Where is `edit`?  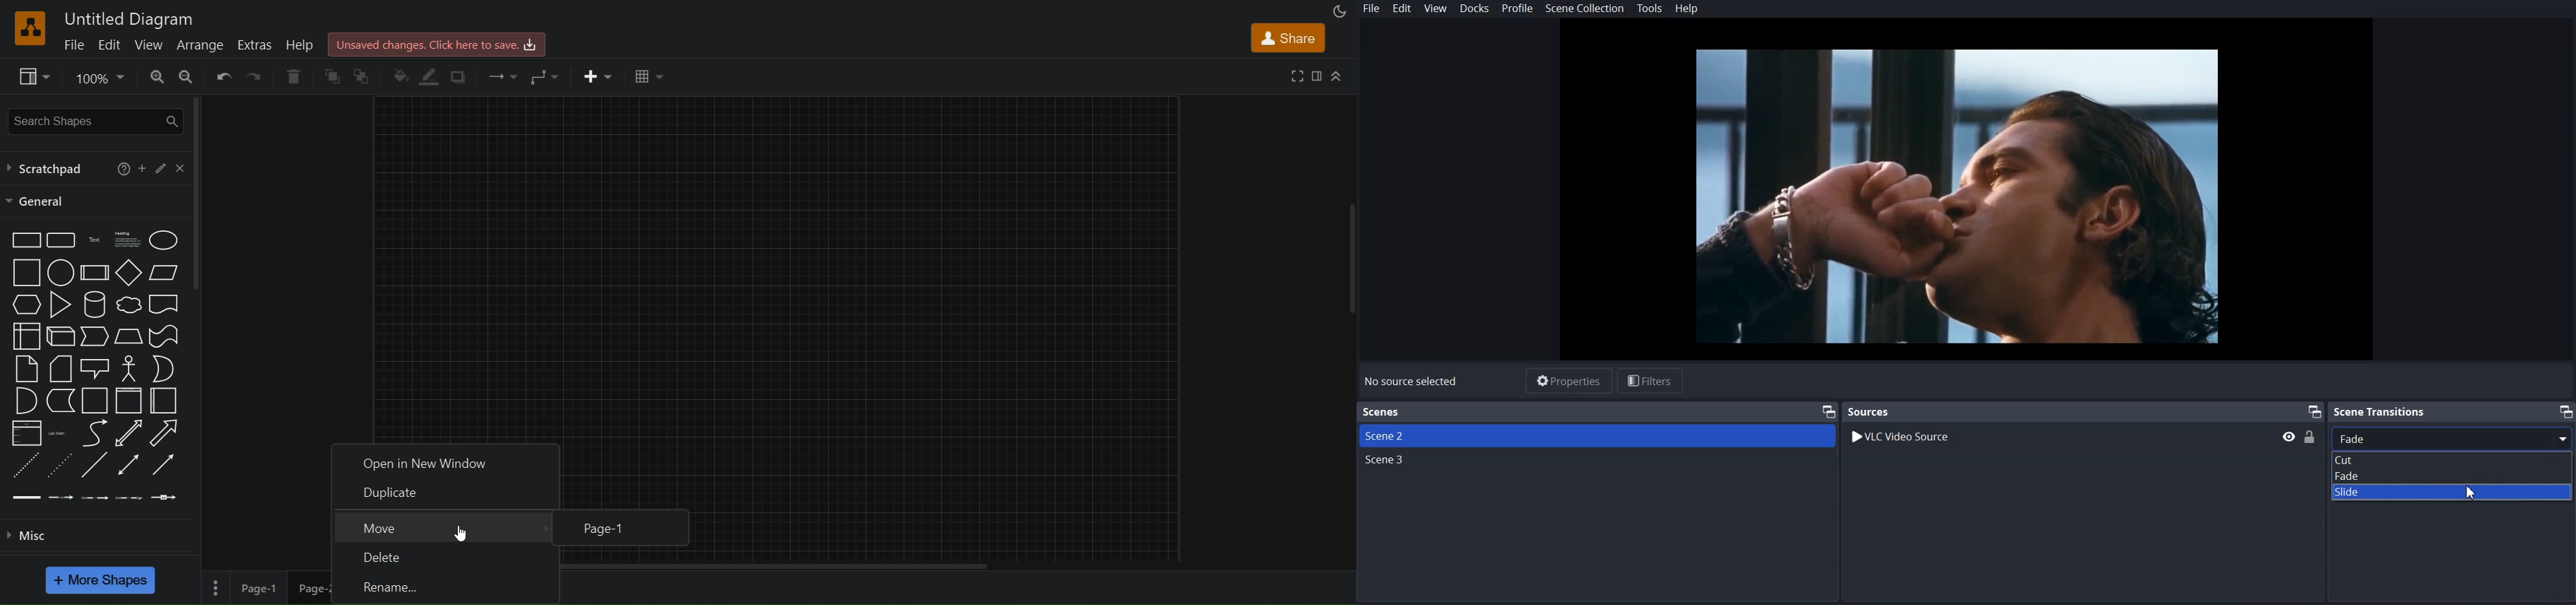
edit is located at coordinates (110, 45).